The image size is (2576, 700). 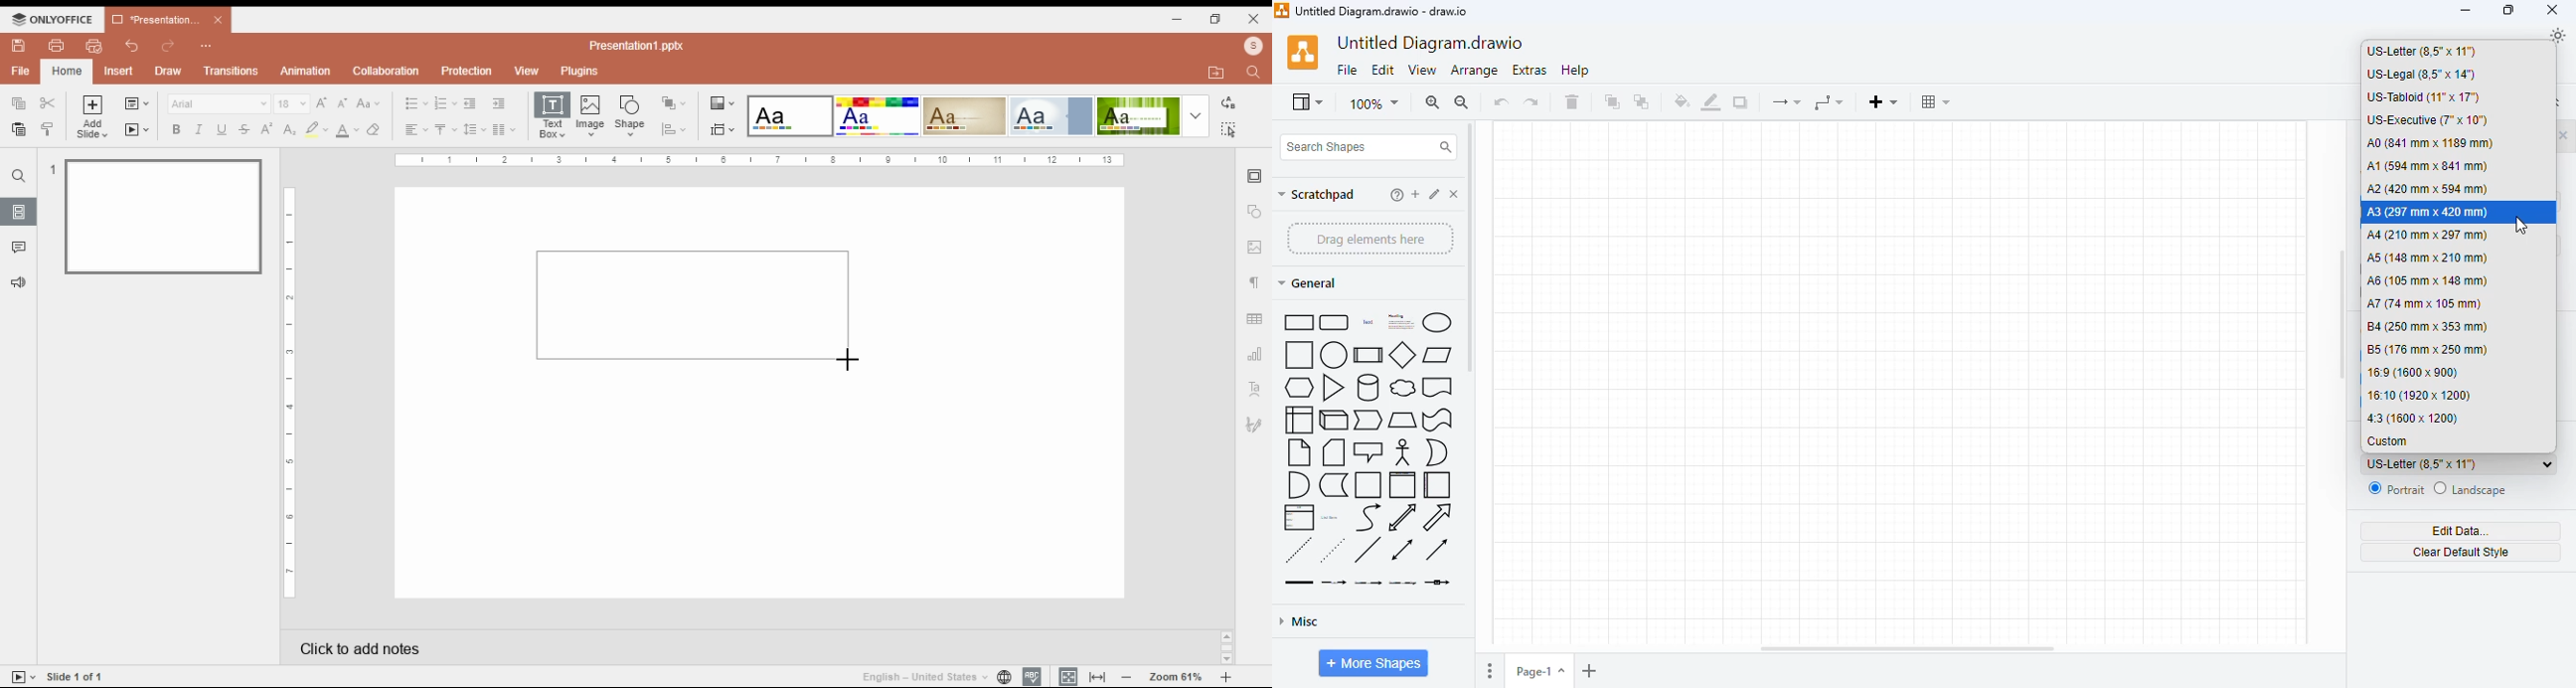 What do you see at coordinates (1254, 212) in the screenshot?
I see `shape settings` at bounding box center [1254, 212].